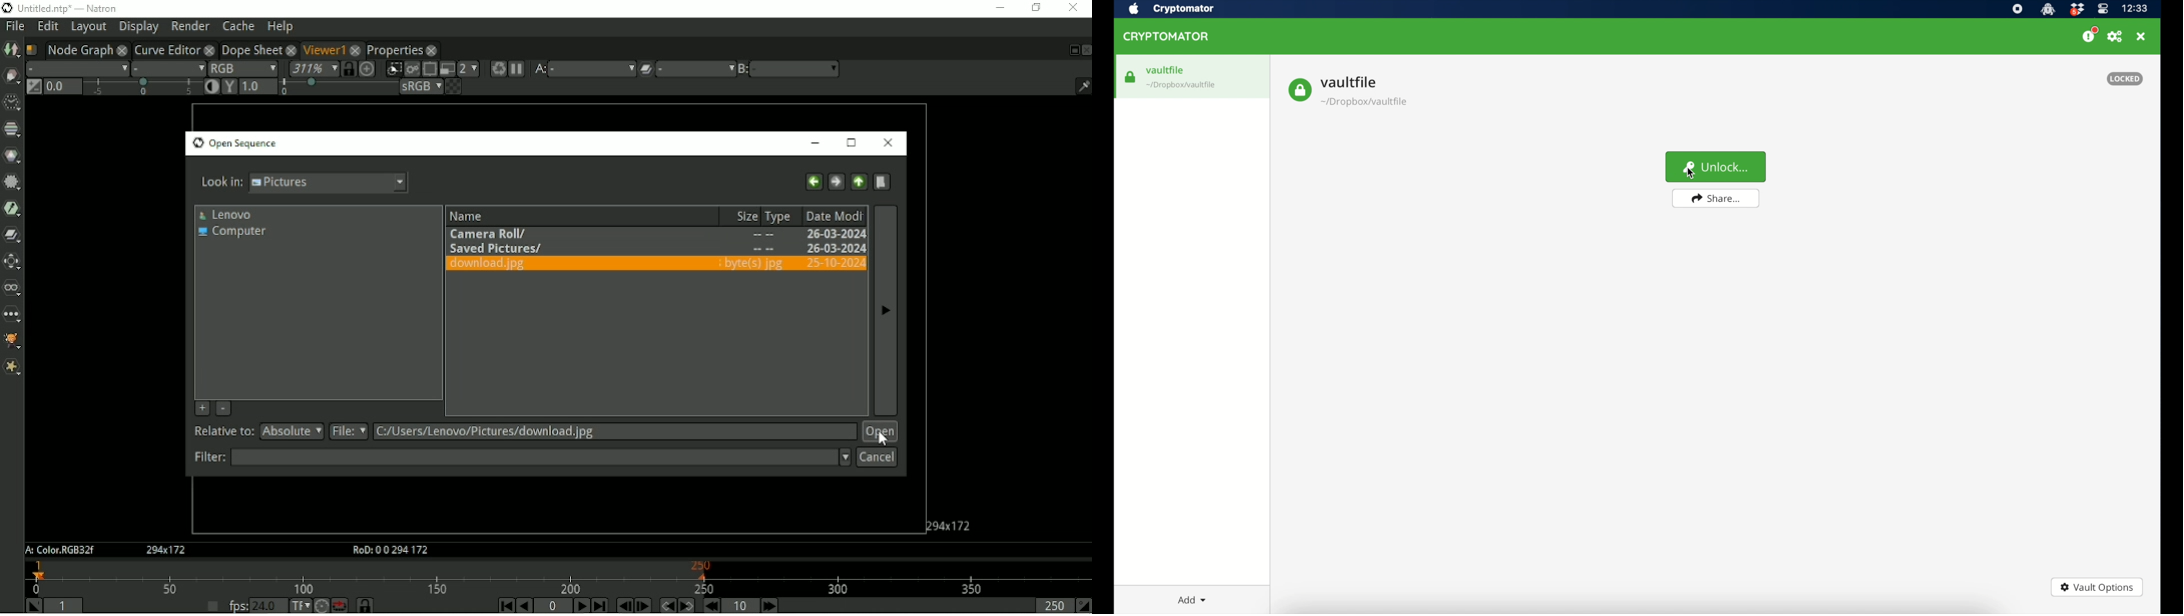  Describe the element at coordinates (1184, 9) in the screenshot. I see `cryptomator` at that location.